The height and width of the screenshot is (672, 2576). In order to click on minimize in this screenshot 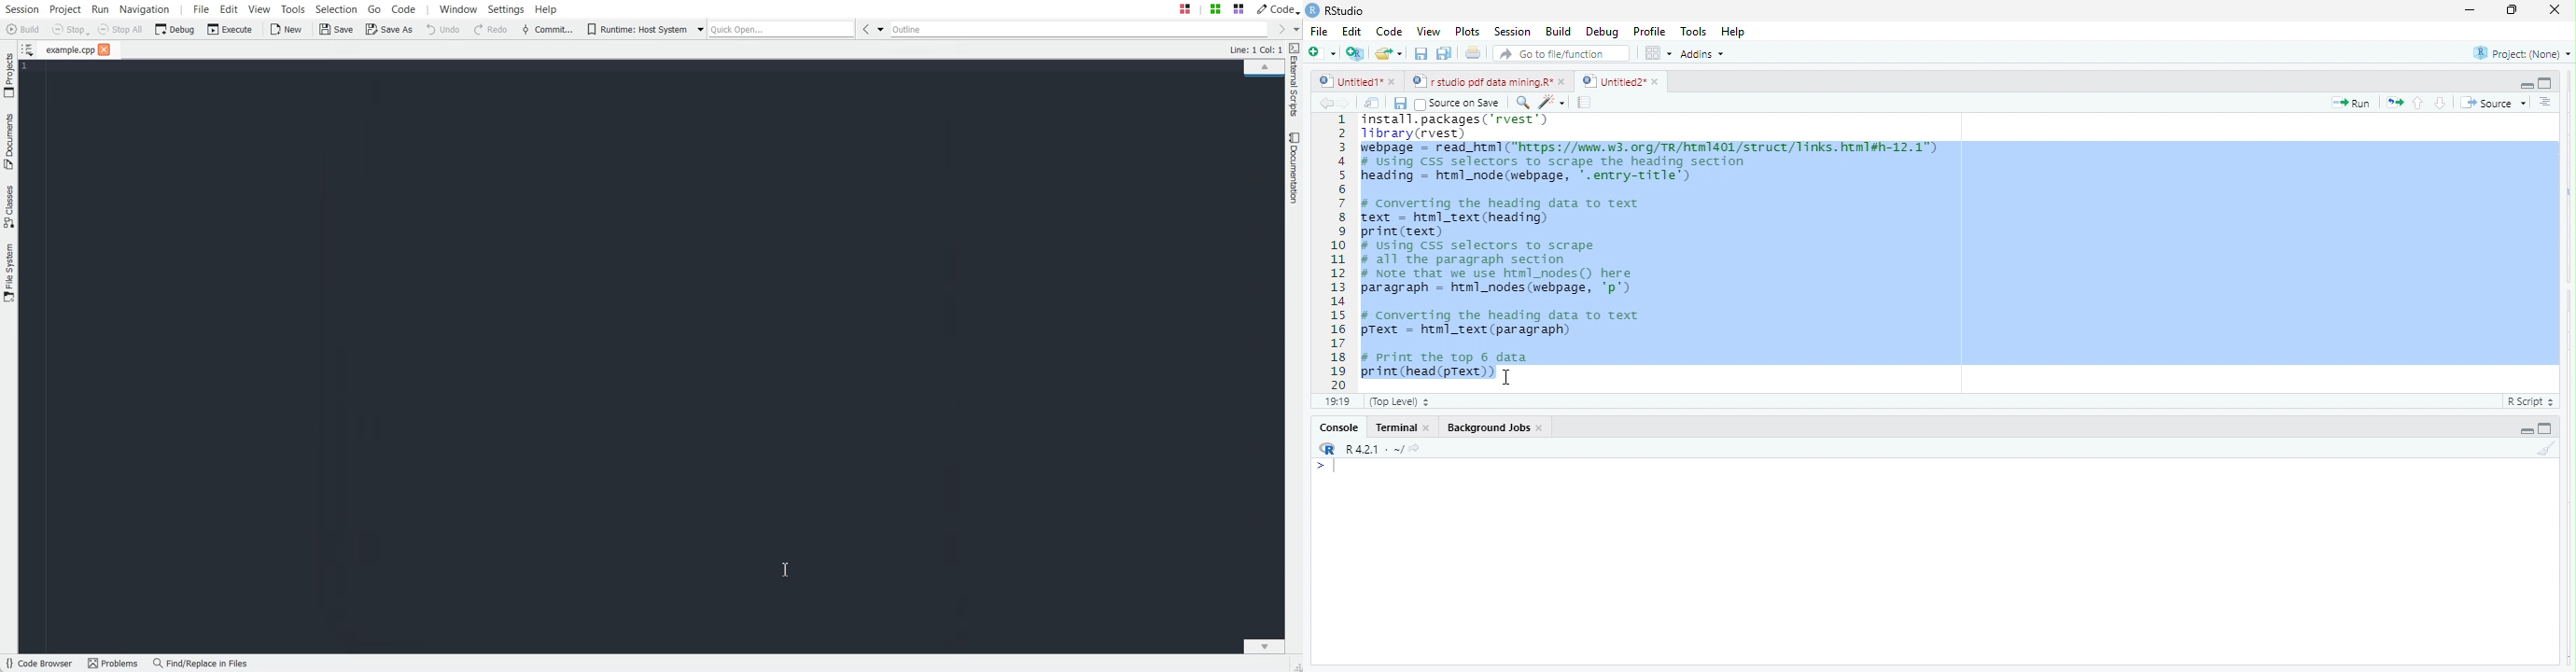, I will do `click(2509, 12)`.